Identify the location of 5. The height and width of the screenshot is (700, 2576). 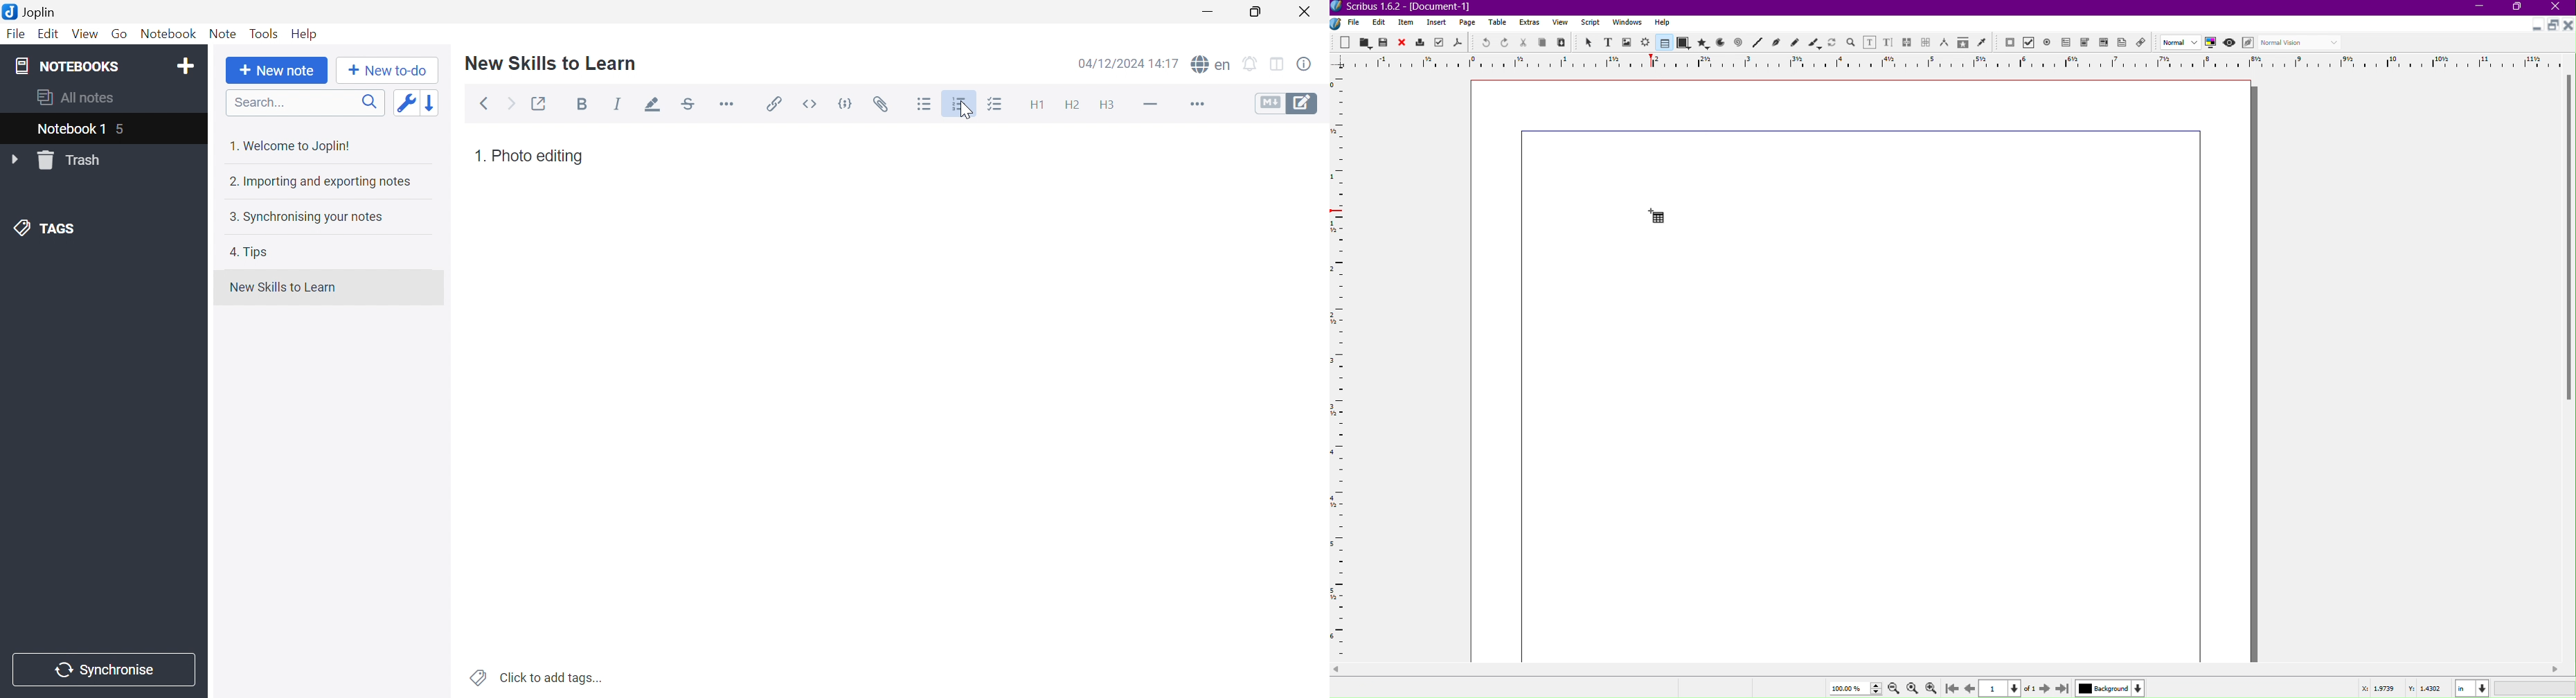
(123, 131).